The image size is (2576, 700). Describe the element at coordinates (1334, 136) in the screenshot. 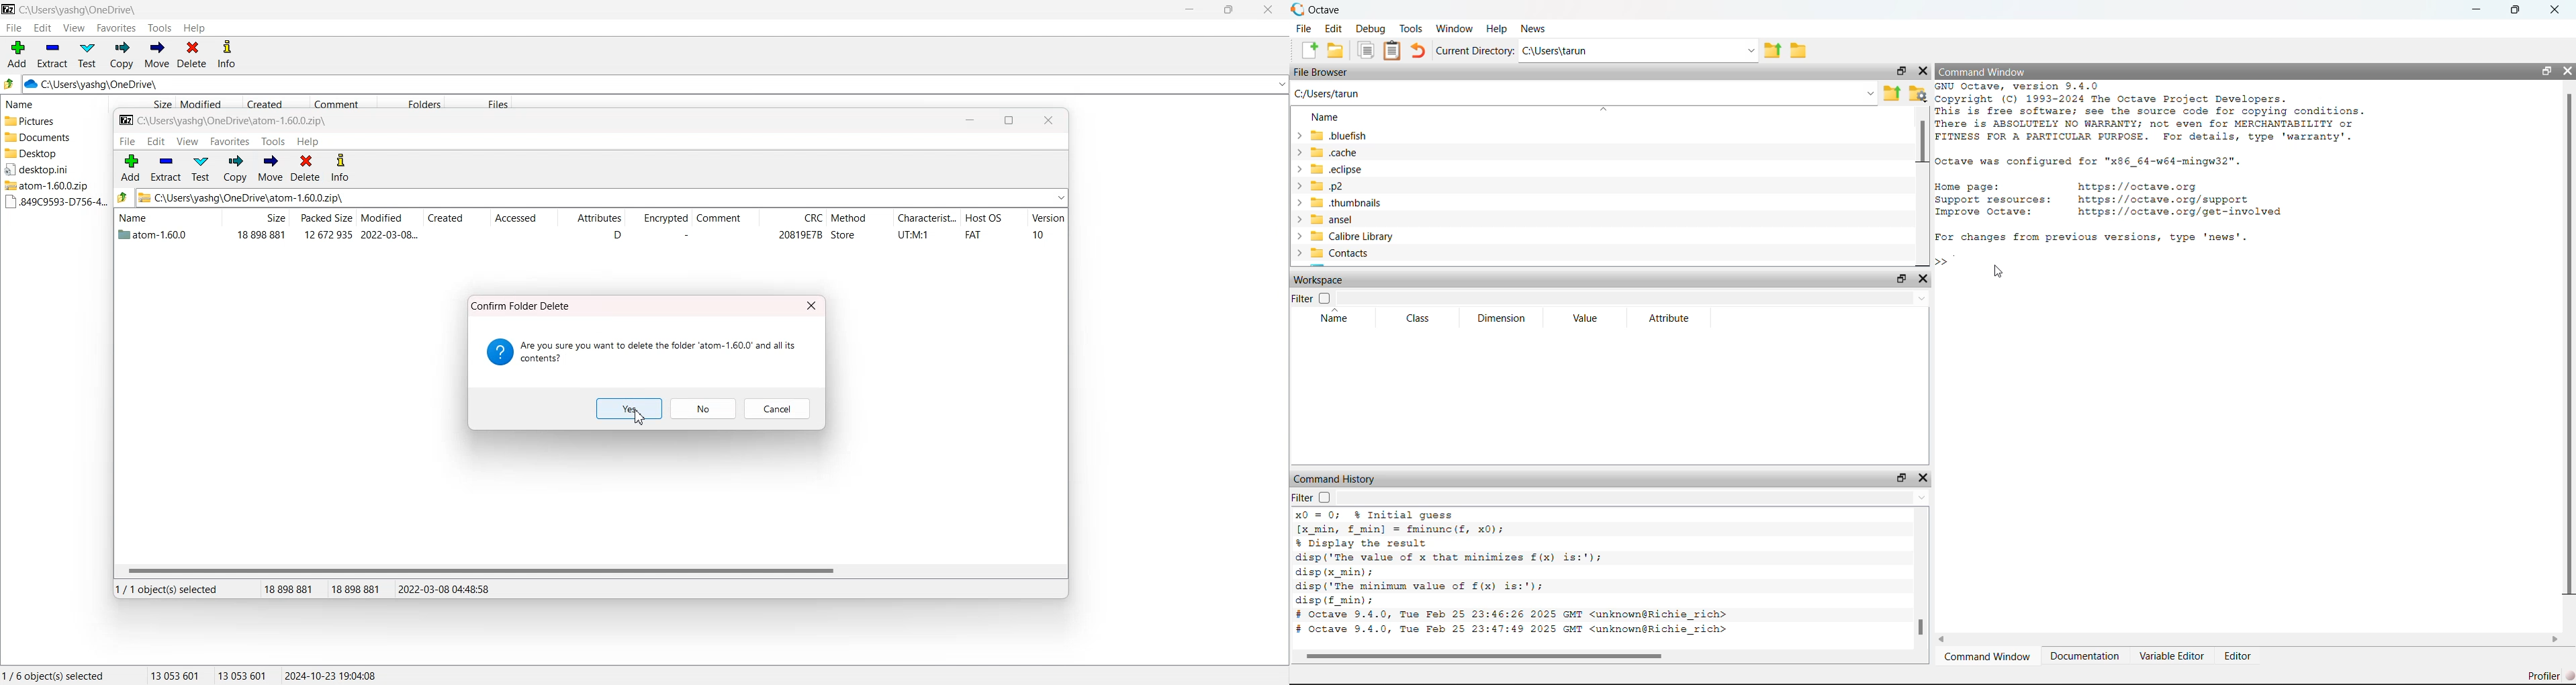

I see `bluefish` at that location.